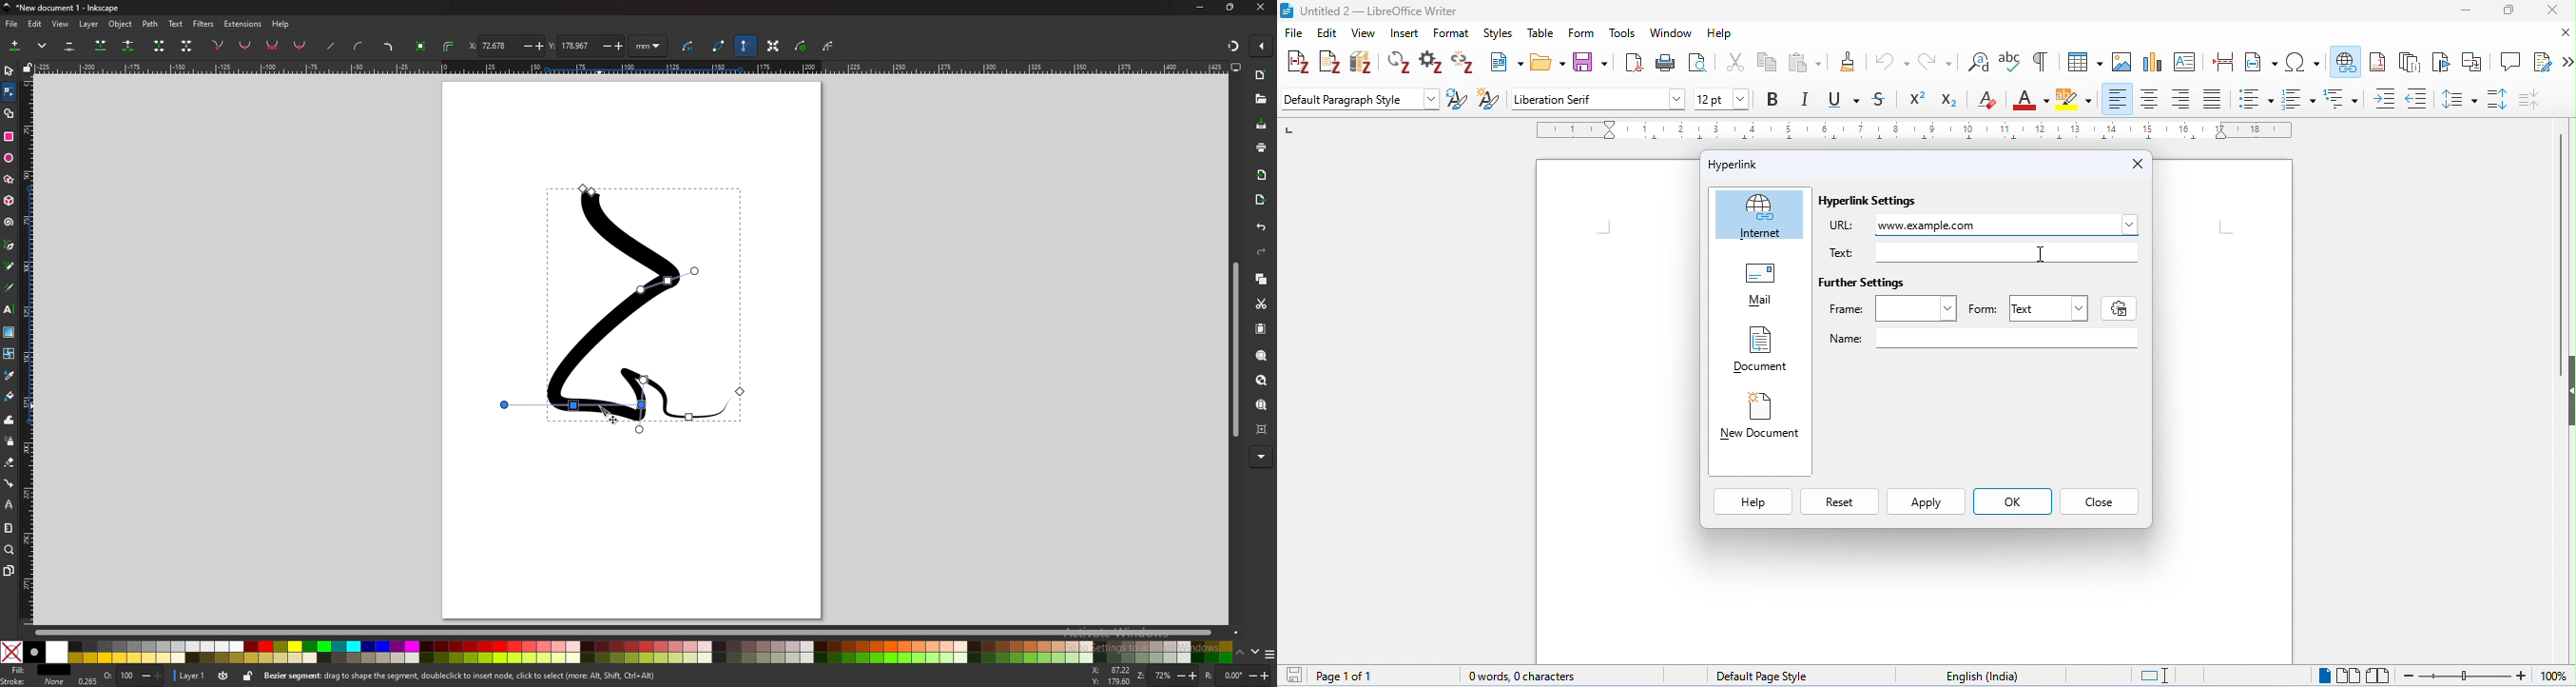  What do you see at coordinates (8, 158) in the screenshot?
I see `ellipse` at bounding box center [8, 158].